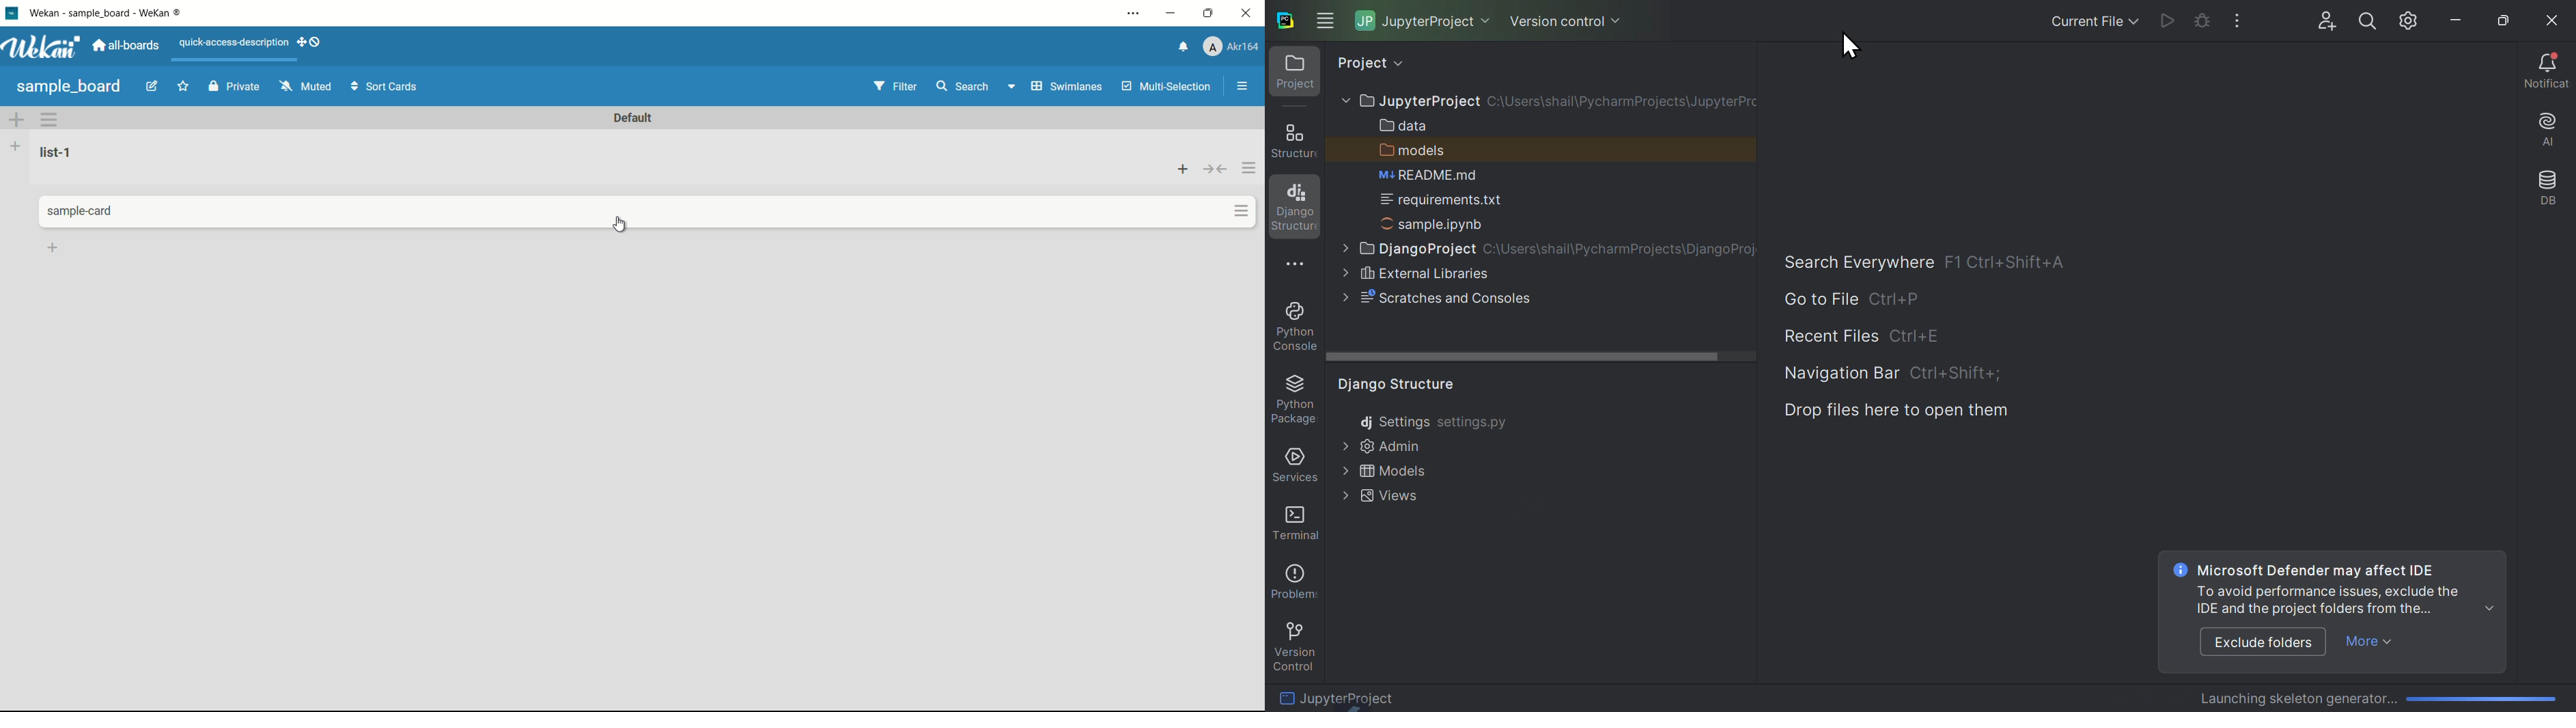 The image size is (2576, 728). What do you see at coordinates (53, 248) in the screenshot?
I see `add card bottom` at bounding box center [53, 248].